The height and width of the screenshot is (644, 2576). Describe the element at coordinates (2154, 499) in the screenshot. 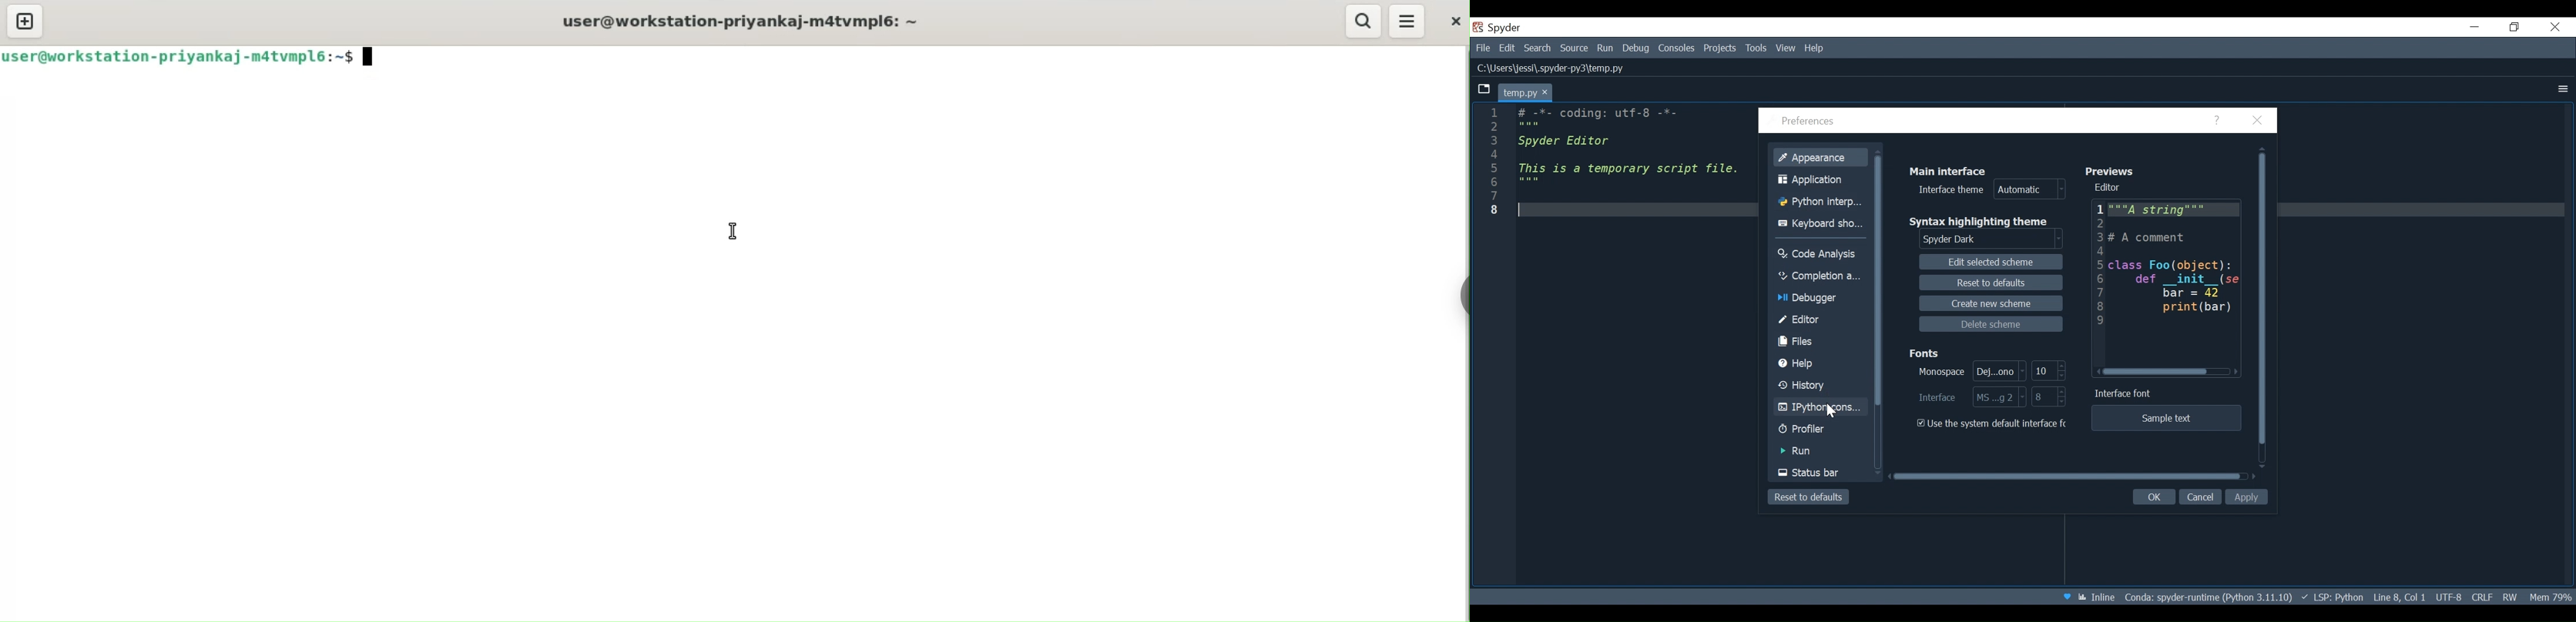

I see `OK` at that location.